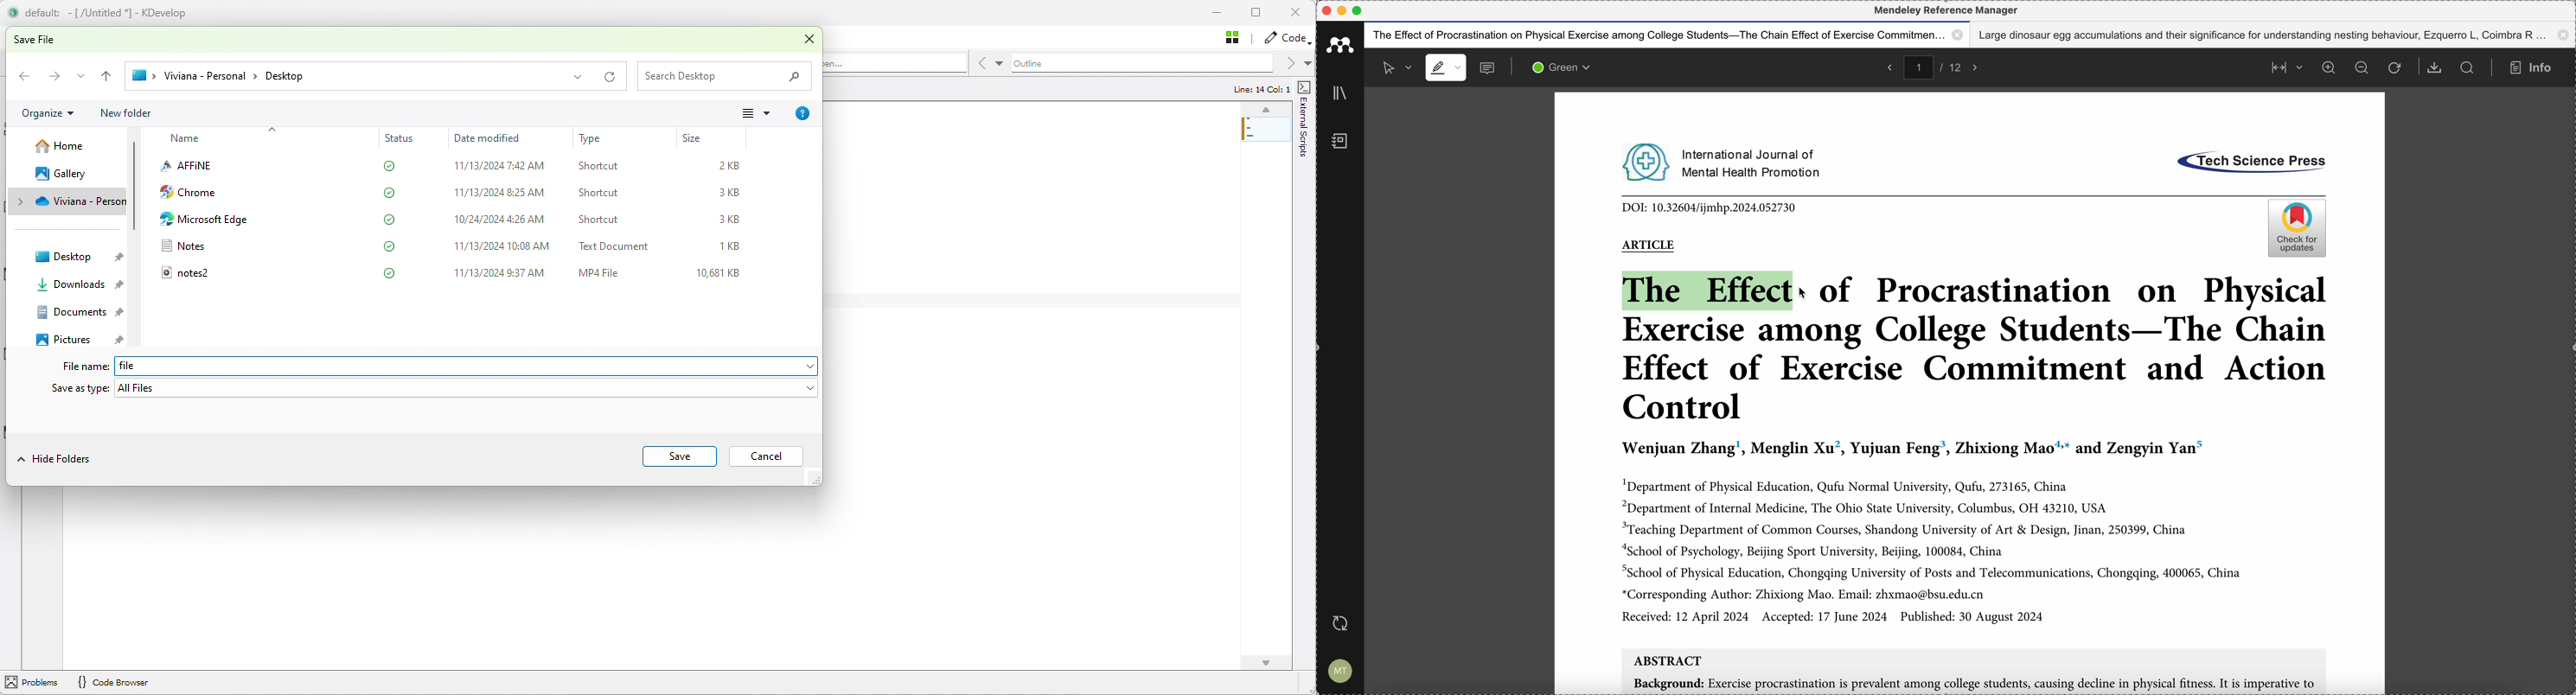  I want to click on Backward, so click(27, 76).